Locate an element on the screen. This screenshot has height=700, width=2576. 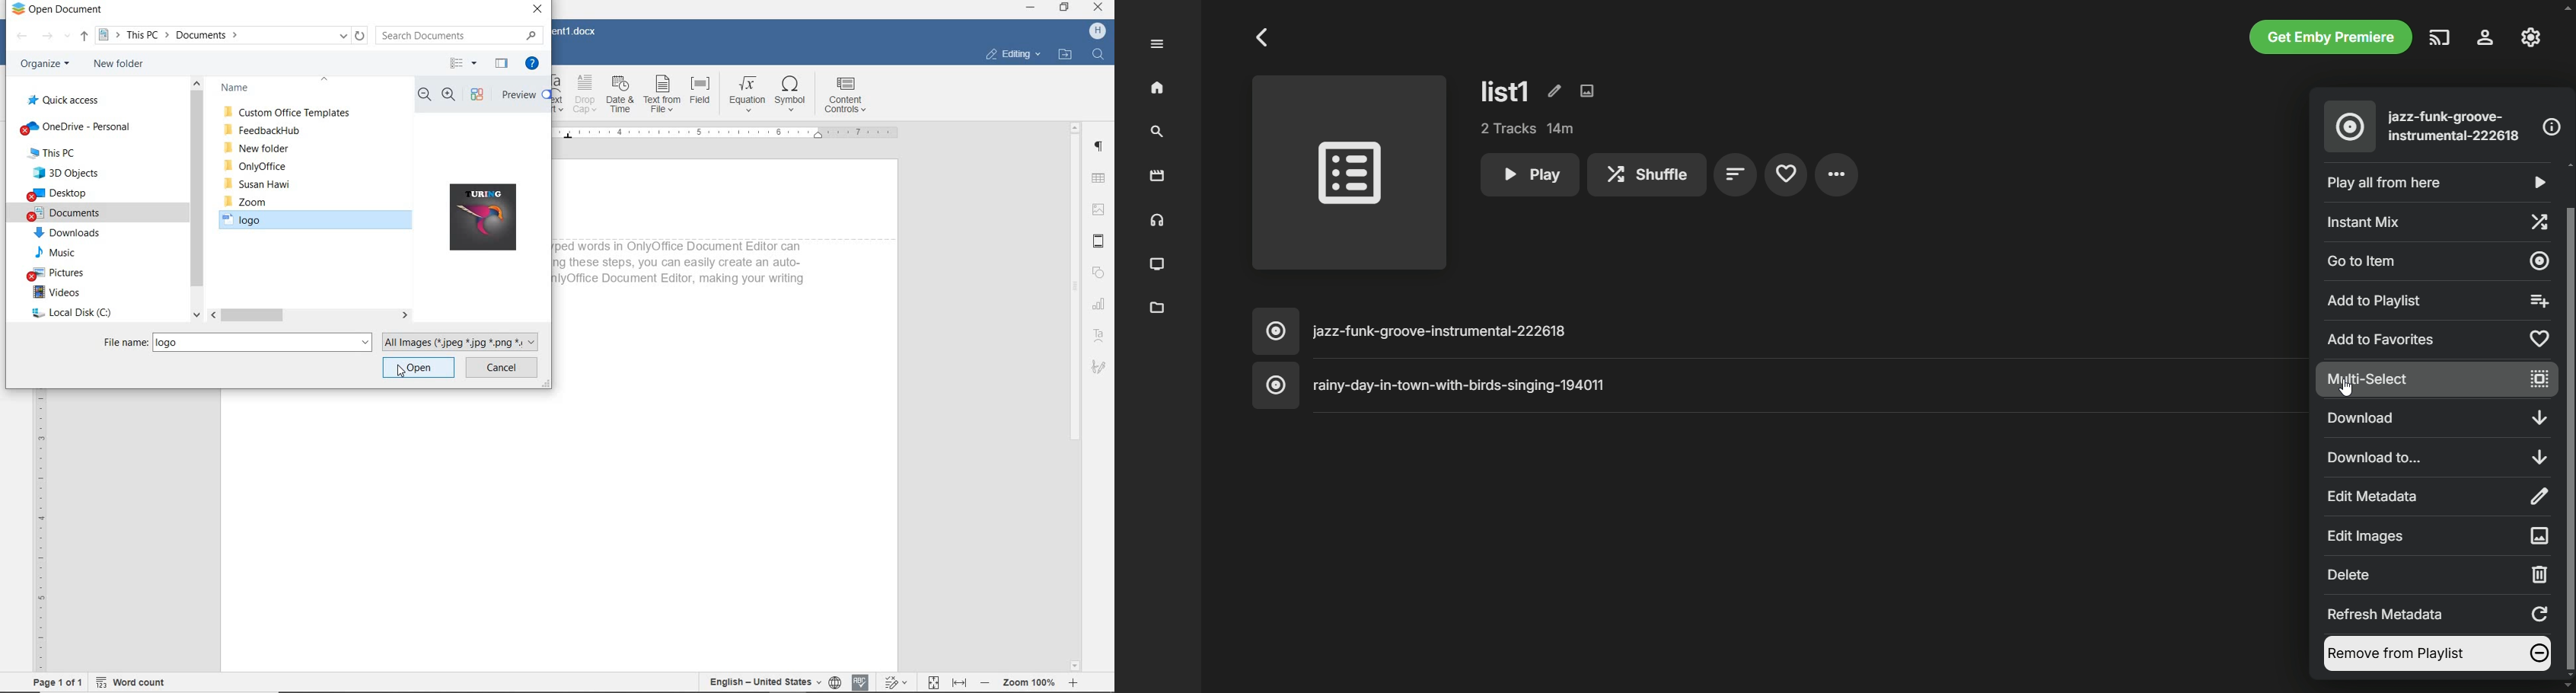
FILE NAME is located at coordinates (124, 342).